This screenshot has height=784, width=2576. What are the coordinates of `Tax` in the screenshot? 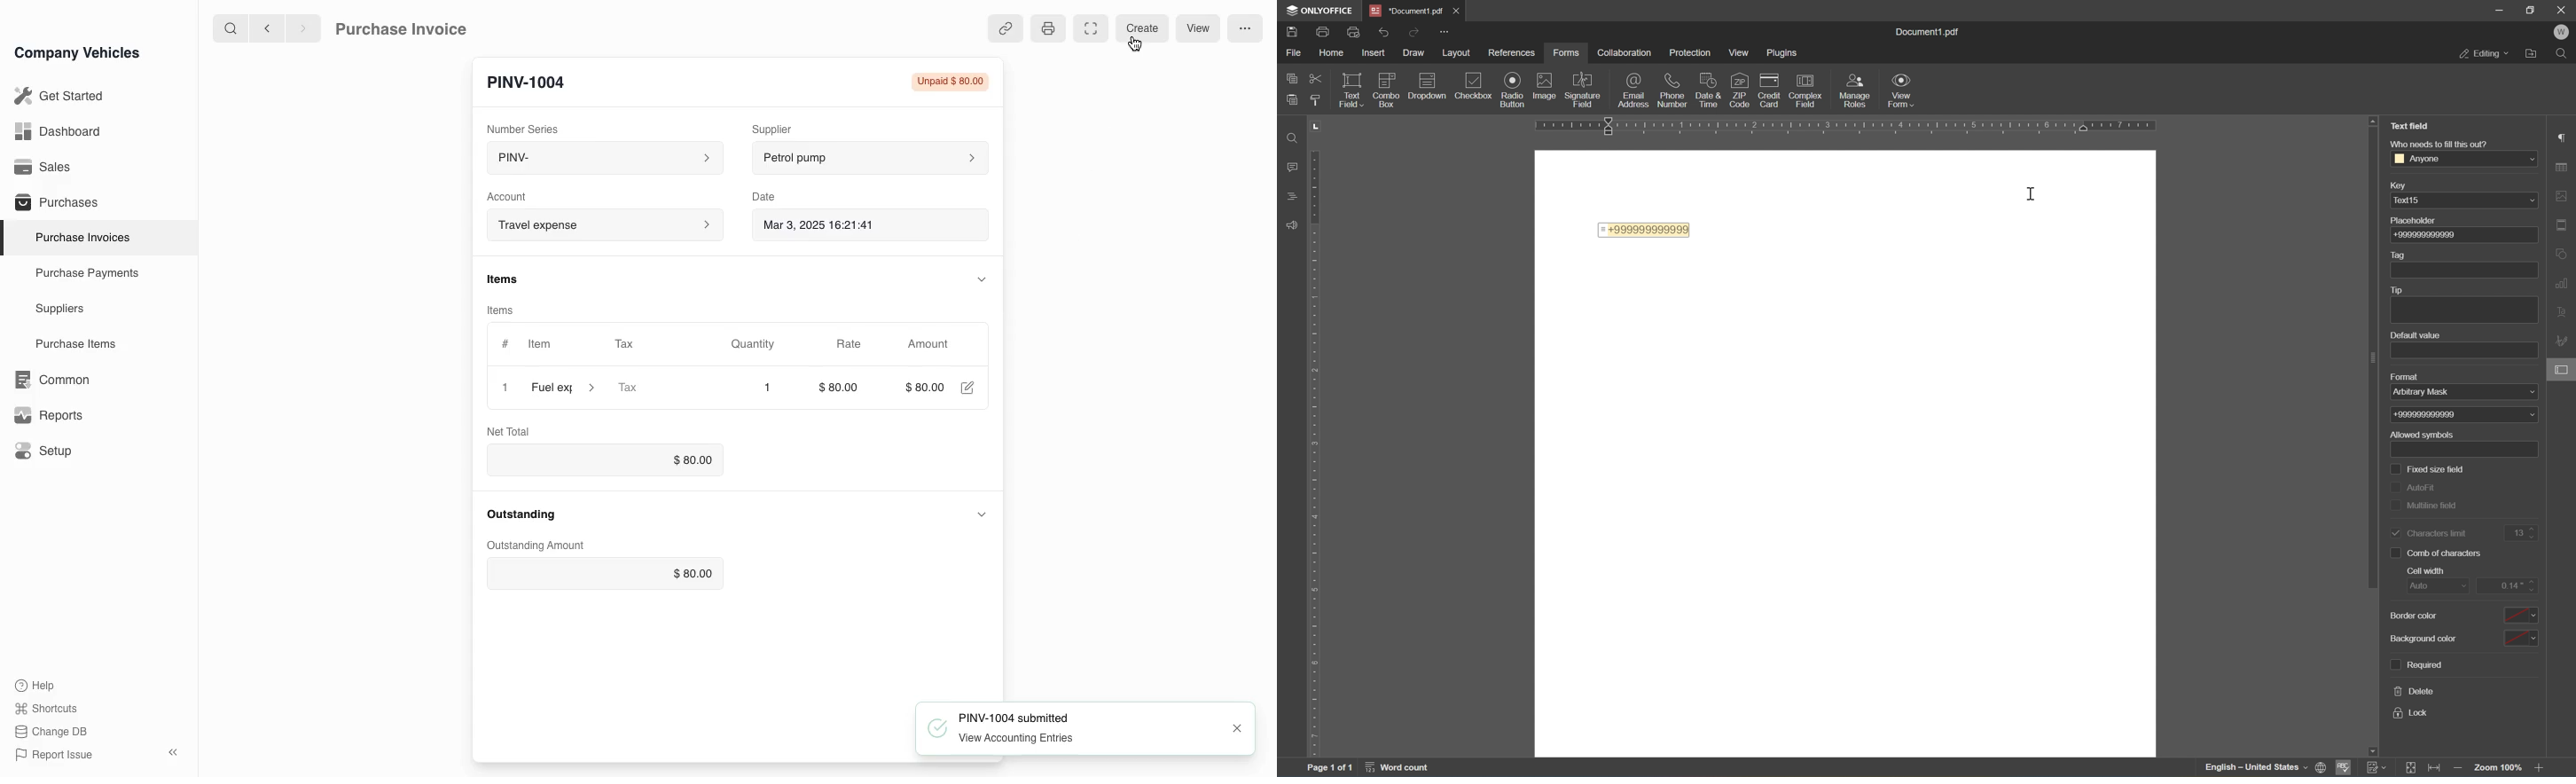 It's located at (632, 345).